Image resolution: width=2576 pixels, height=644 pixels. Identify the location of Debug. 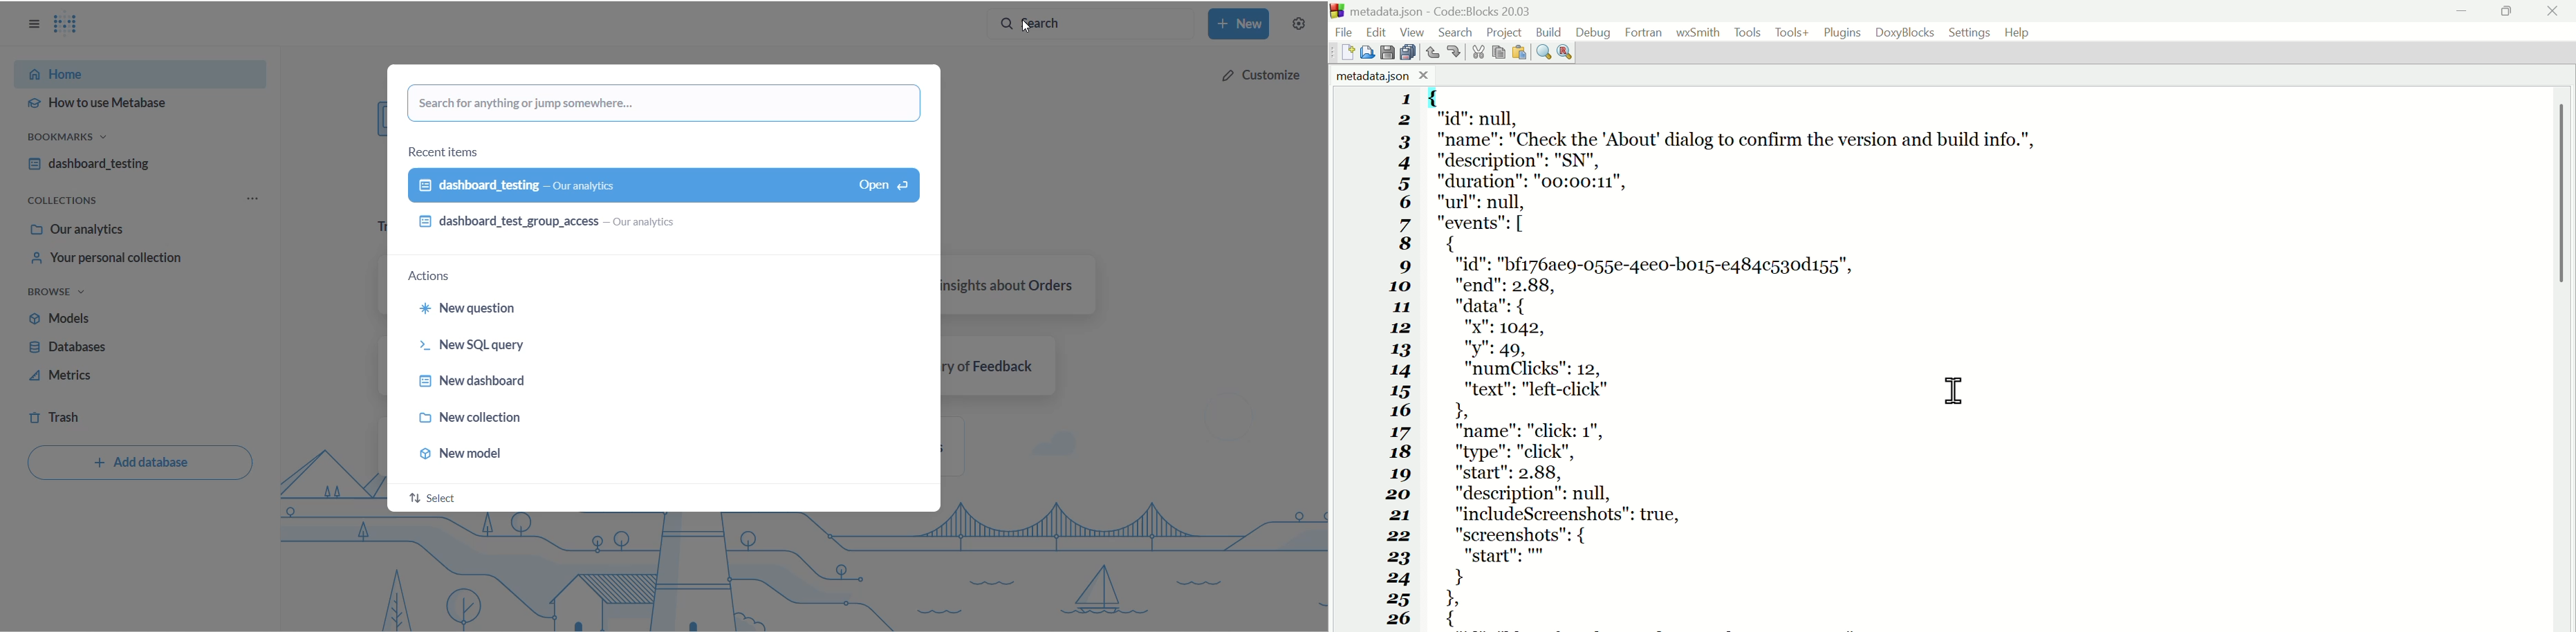
(1592, 30).